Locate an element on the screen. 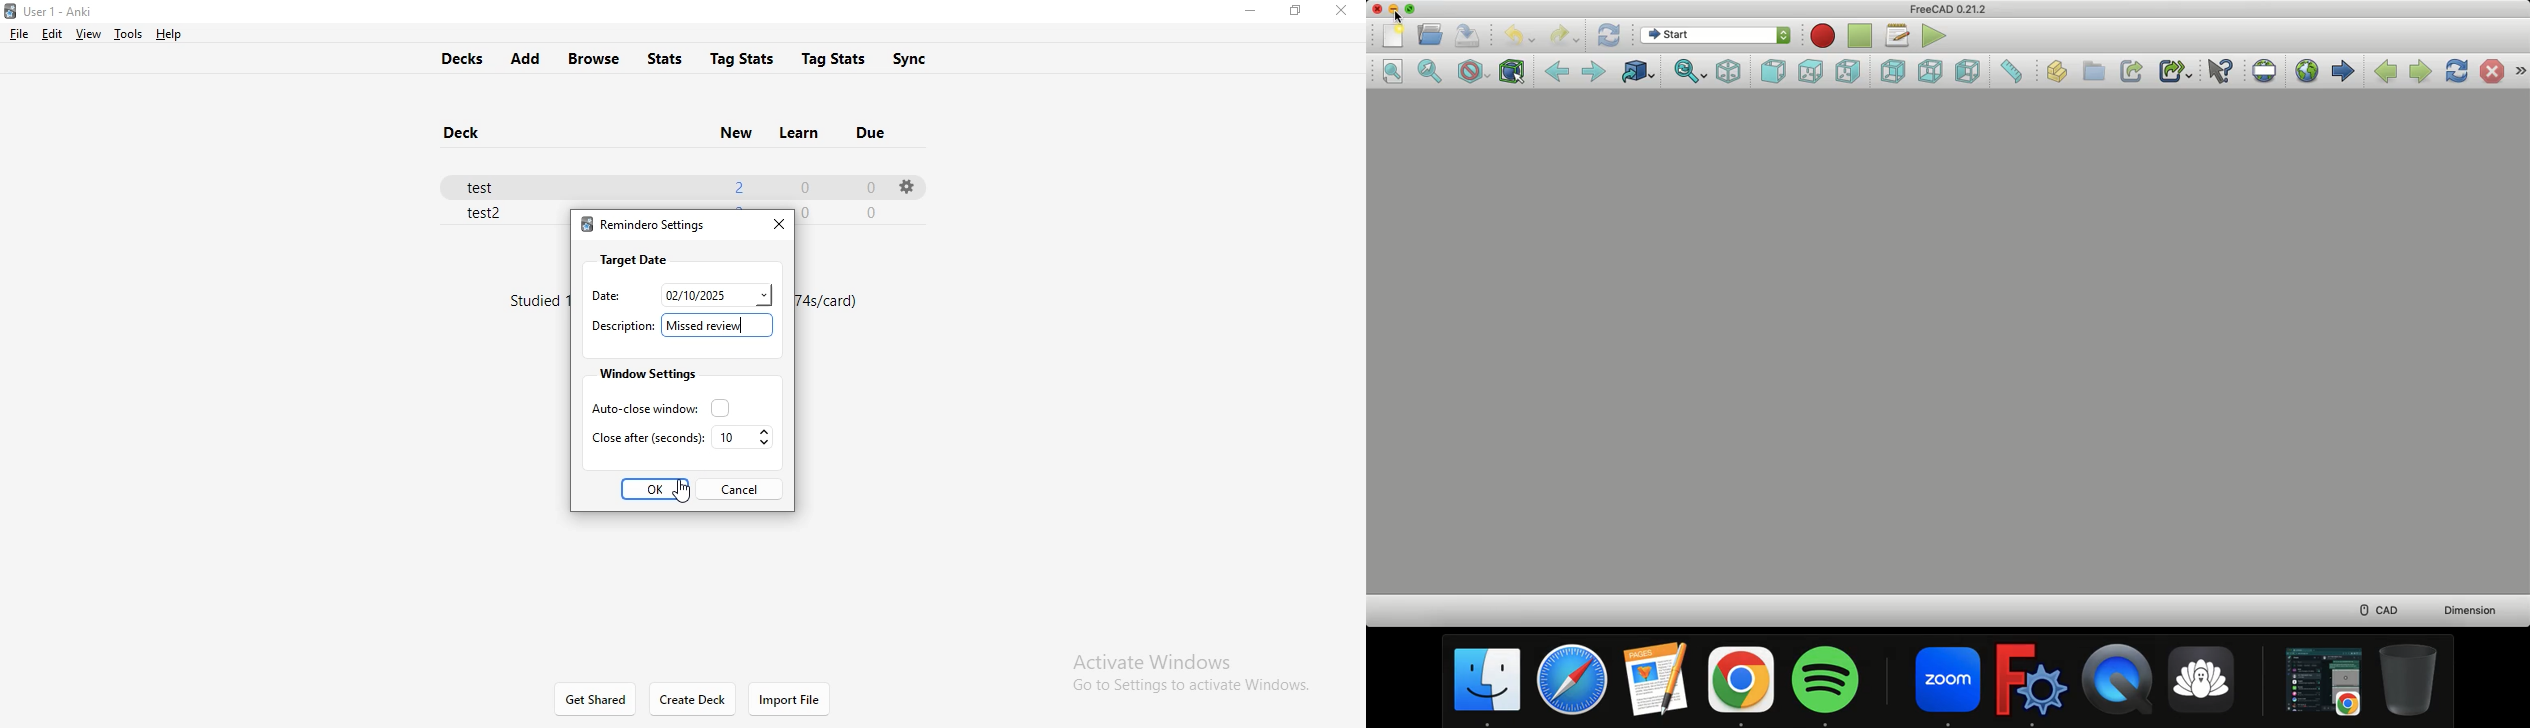 This screenshot has width=2548, height=728. ext is located at coordinates (541, 302).